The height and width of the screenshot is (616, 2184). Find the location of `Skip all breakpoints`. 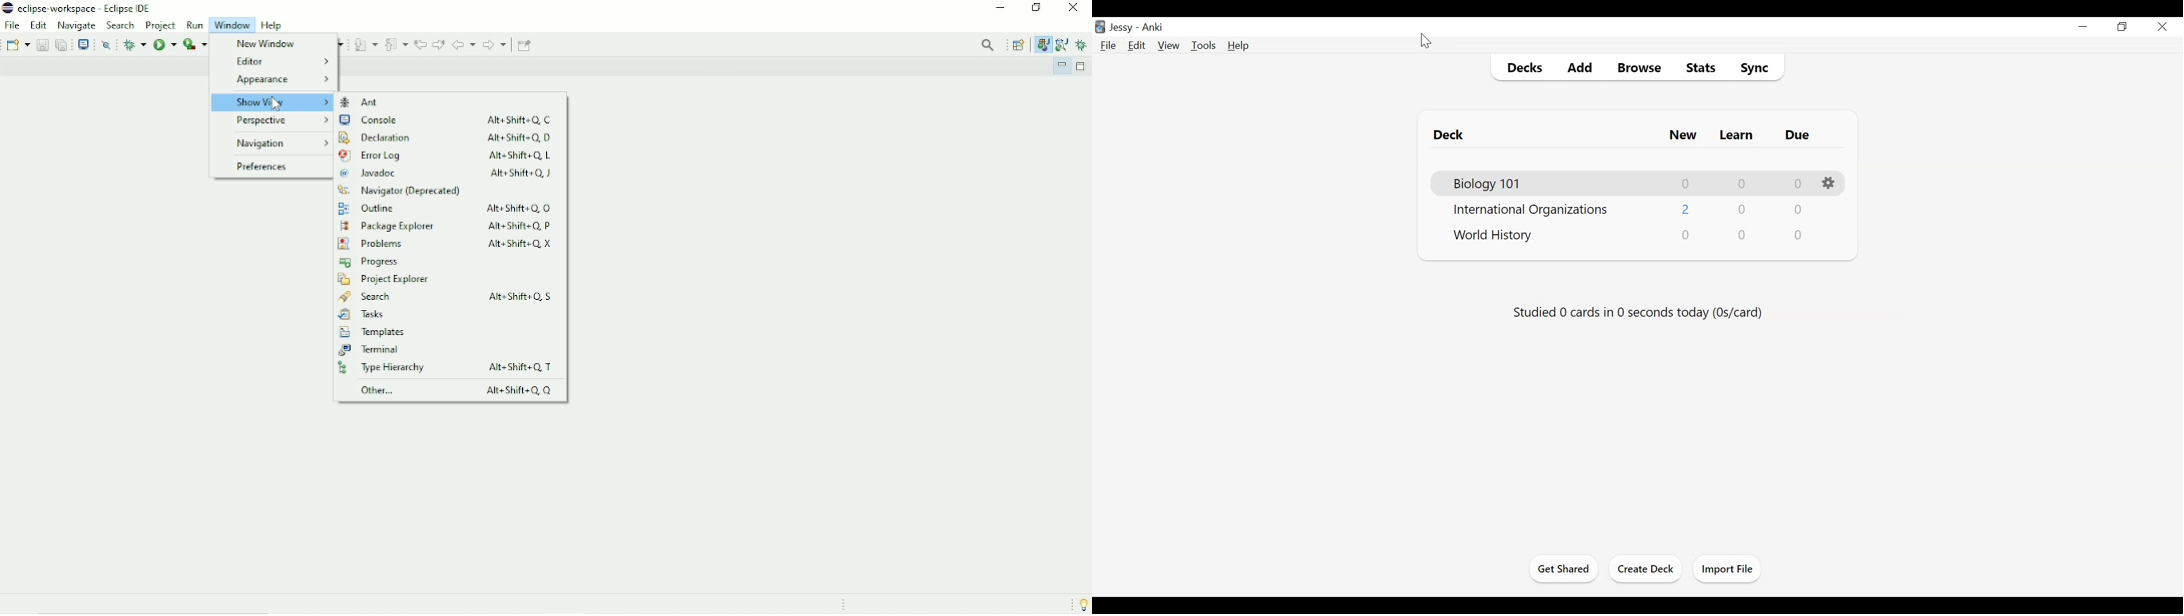

Skip all breakpoints is located at coordinates (108, 45).